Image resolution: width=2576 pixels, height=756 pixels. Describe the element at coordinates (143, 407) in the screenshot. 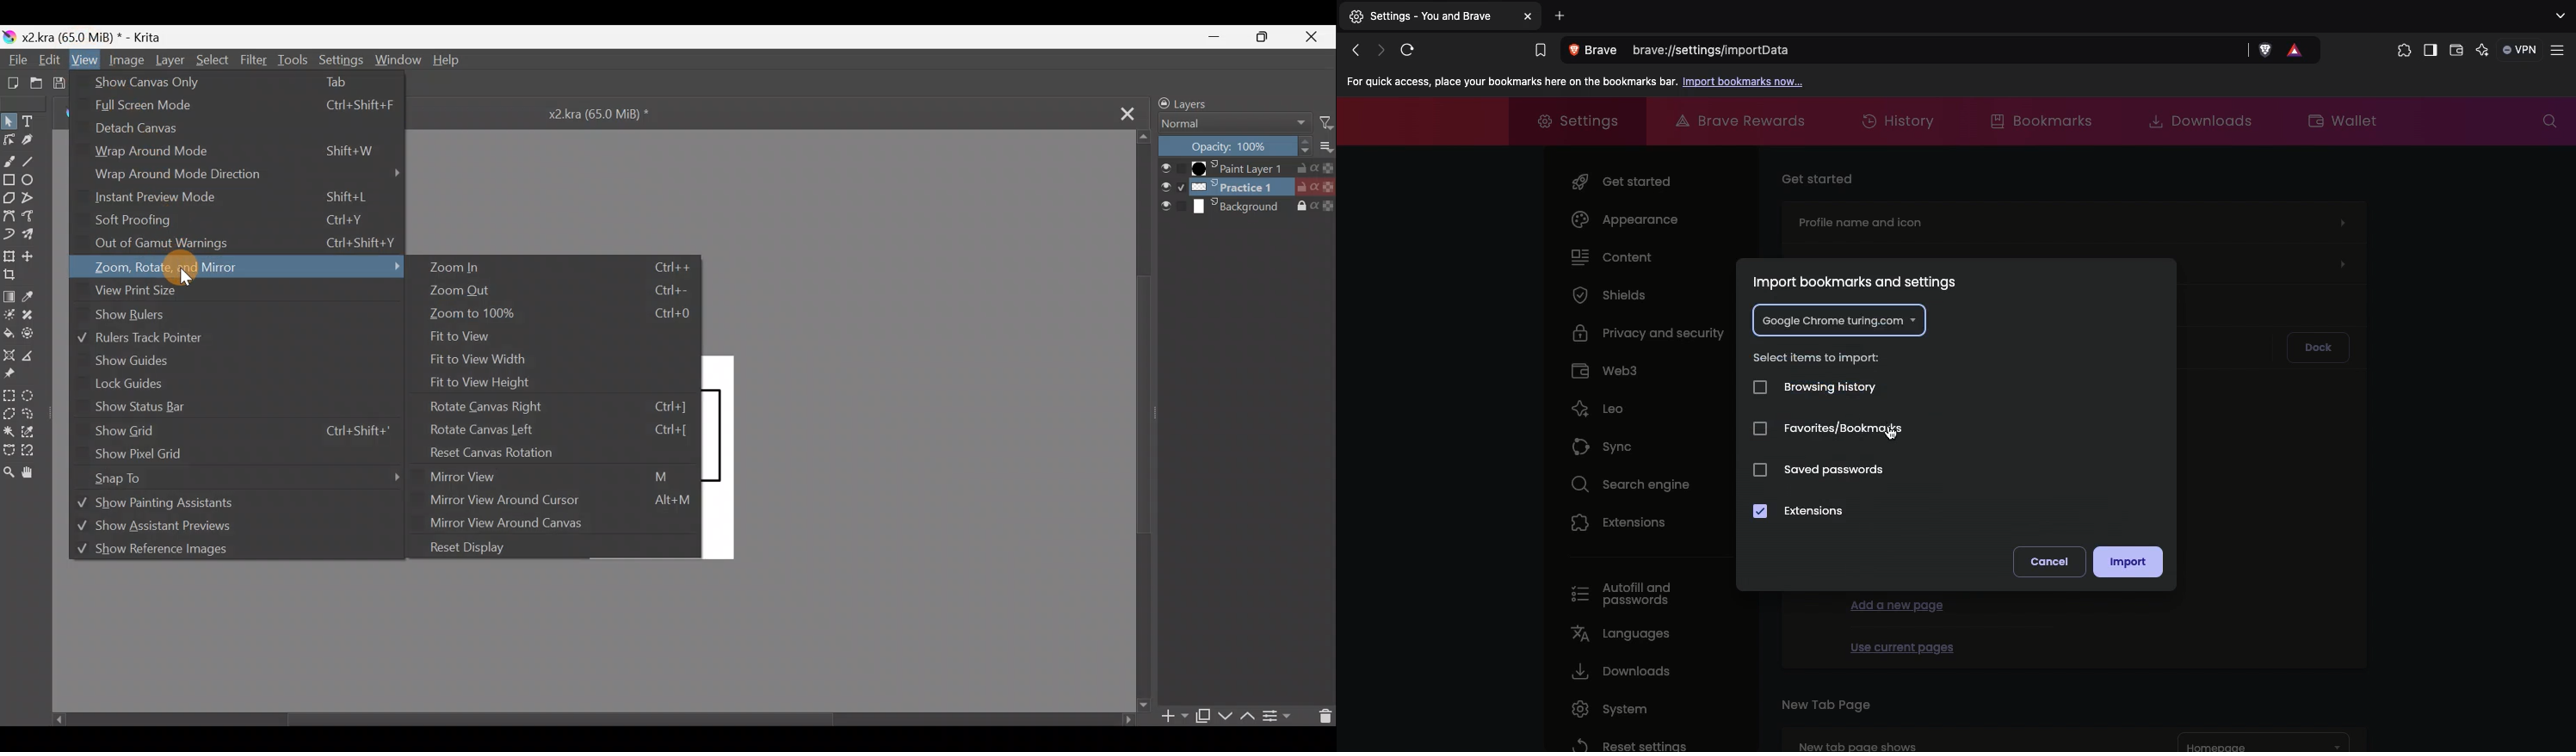

I see `Show status bar` at that location.